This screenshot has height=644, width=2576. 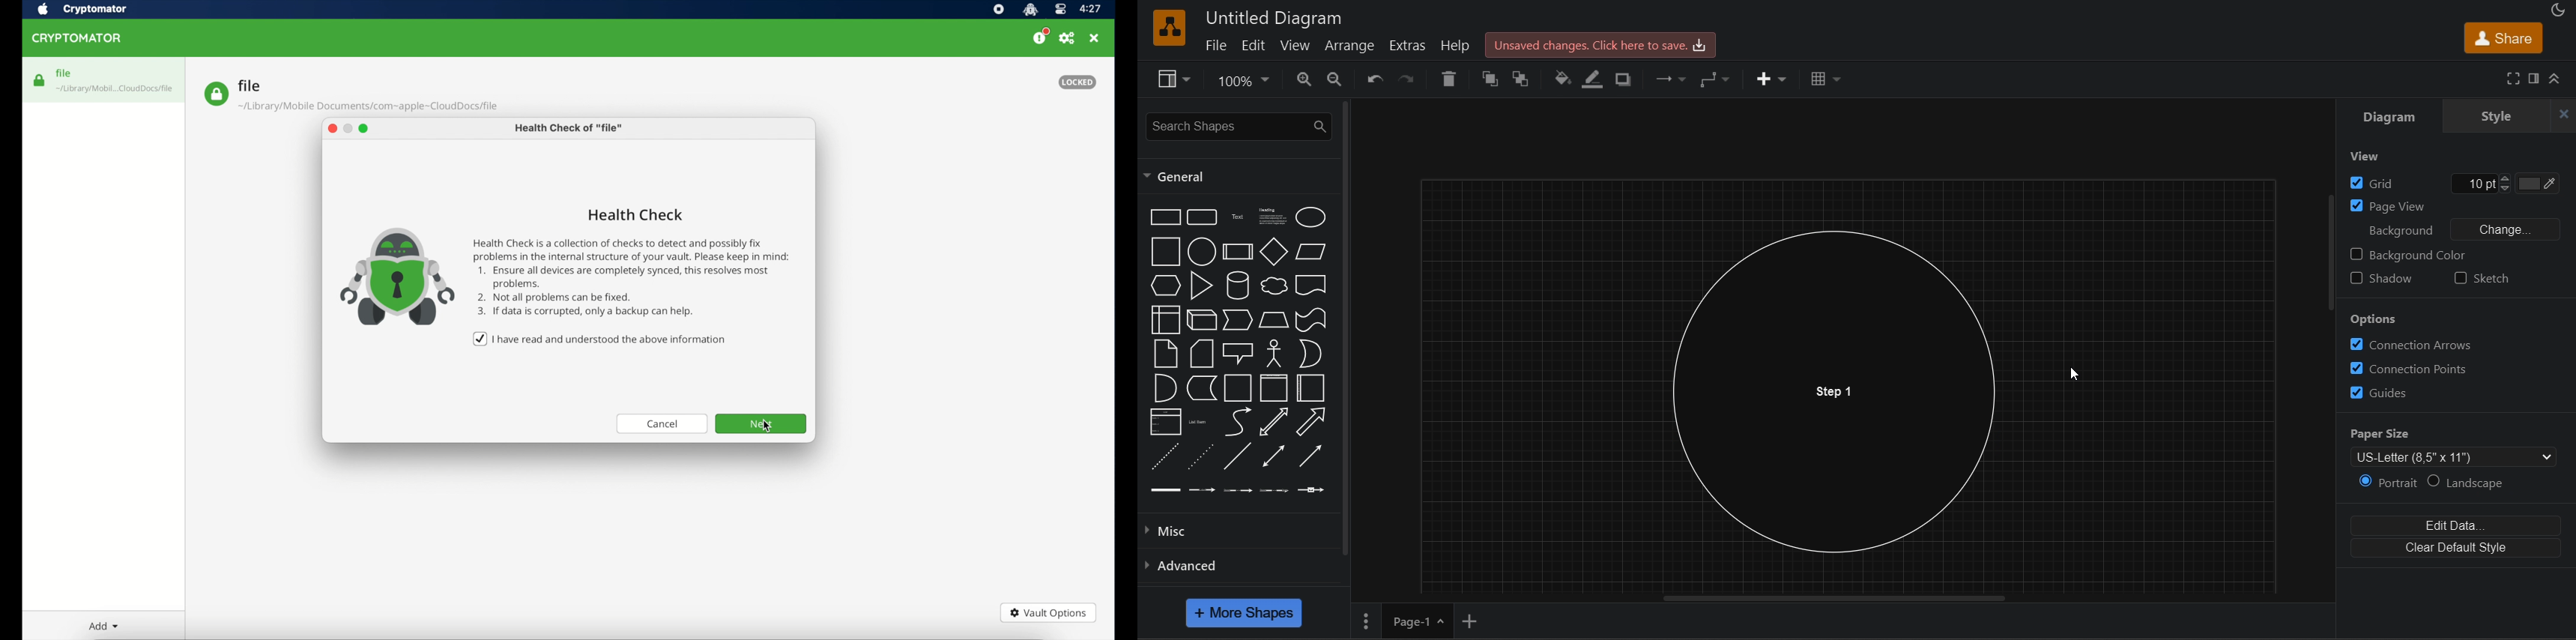 What do you see at coordinates (1236, 423) in the screenshot?
I see `curve` at bounding box center [1236, 423].